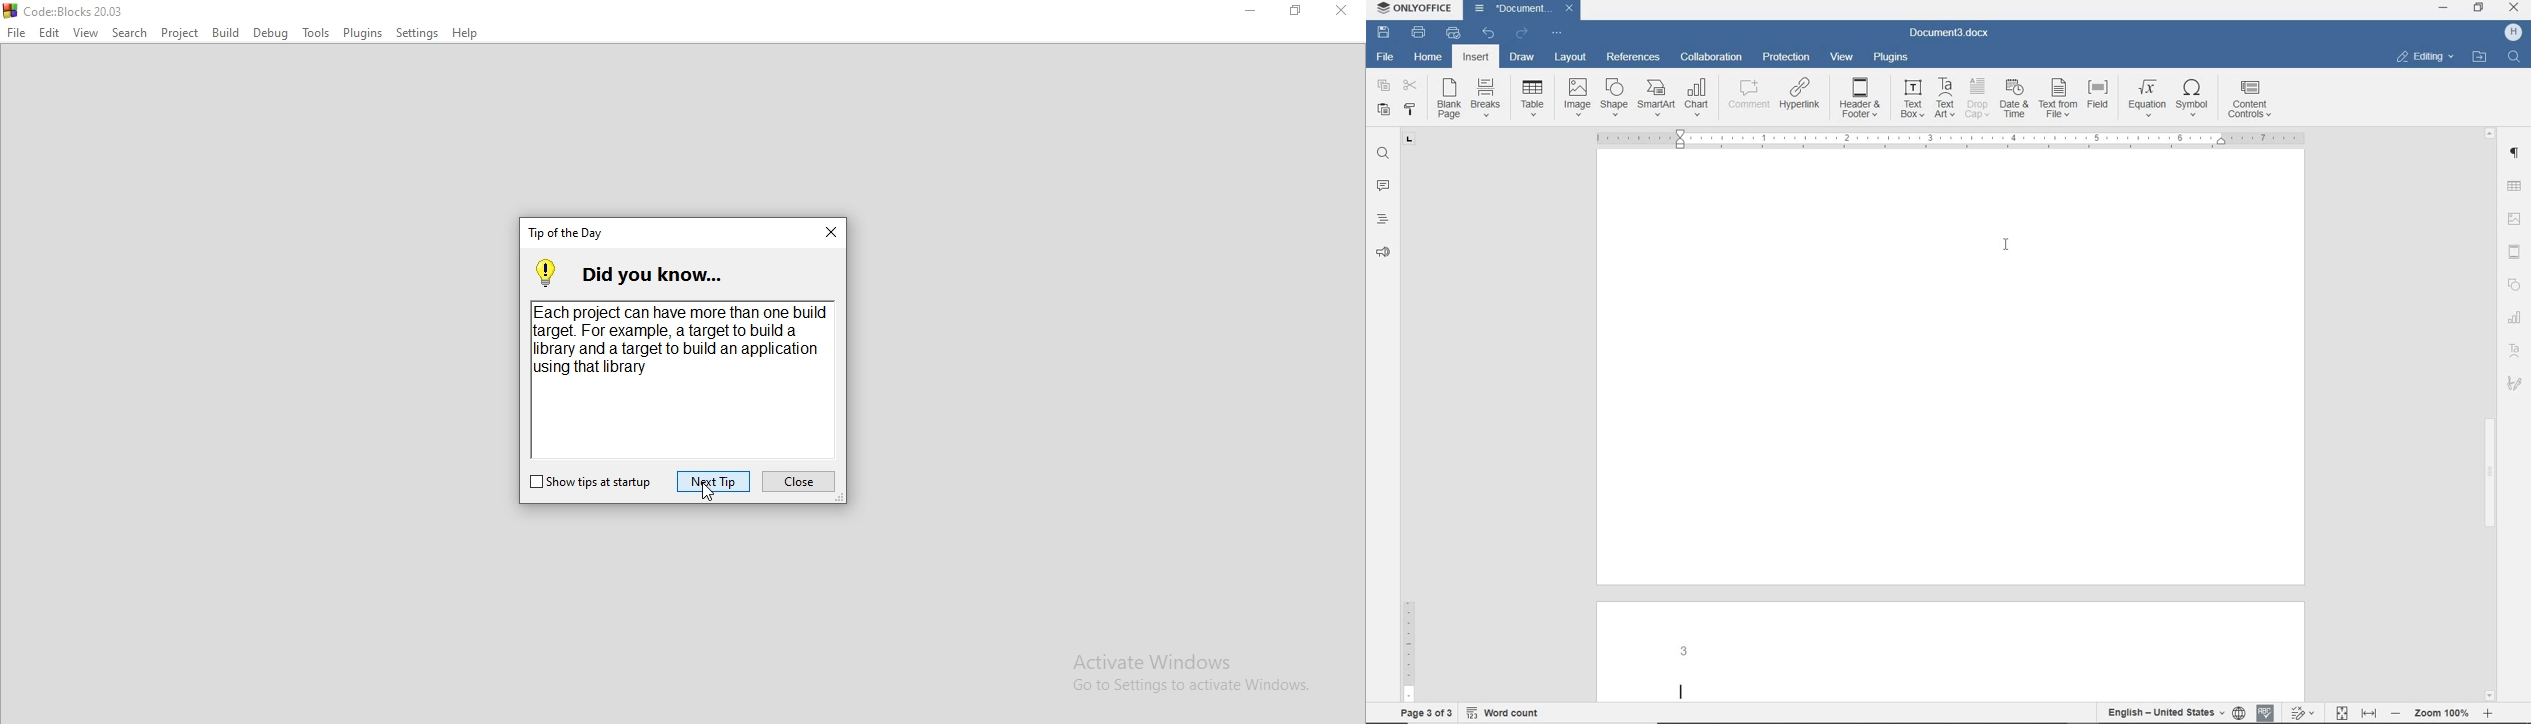 The height and width of the screenshot is (728, 2548). I want to click on Track changes, so click(2300, 709).